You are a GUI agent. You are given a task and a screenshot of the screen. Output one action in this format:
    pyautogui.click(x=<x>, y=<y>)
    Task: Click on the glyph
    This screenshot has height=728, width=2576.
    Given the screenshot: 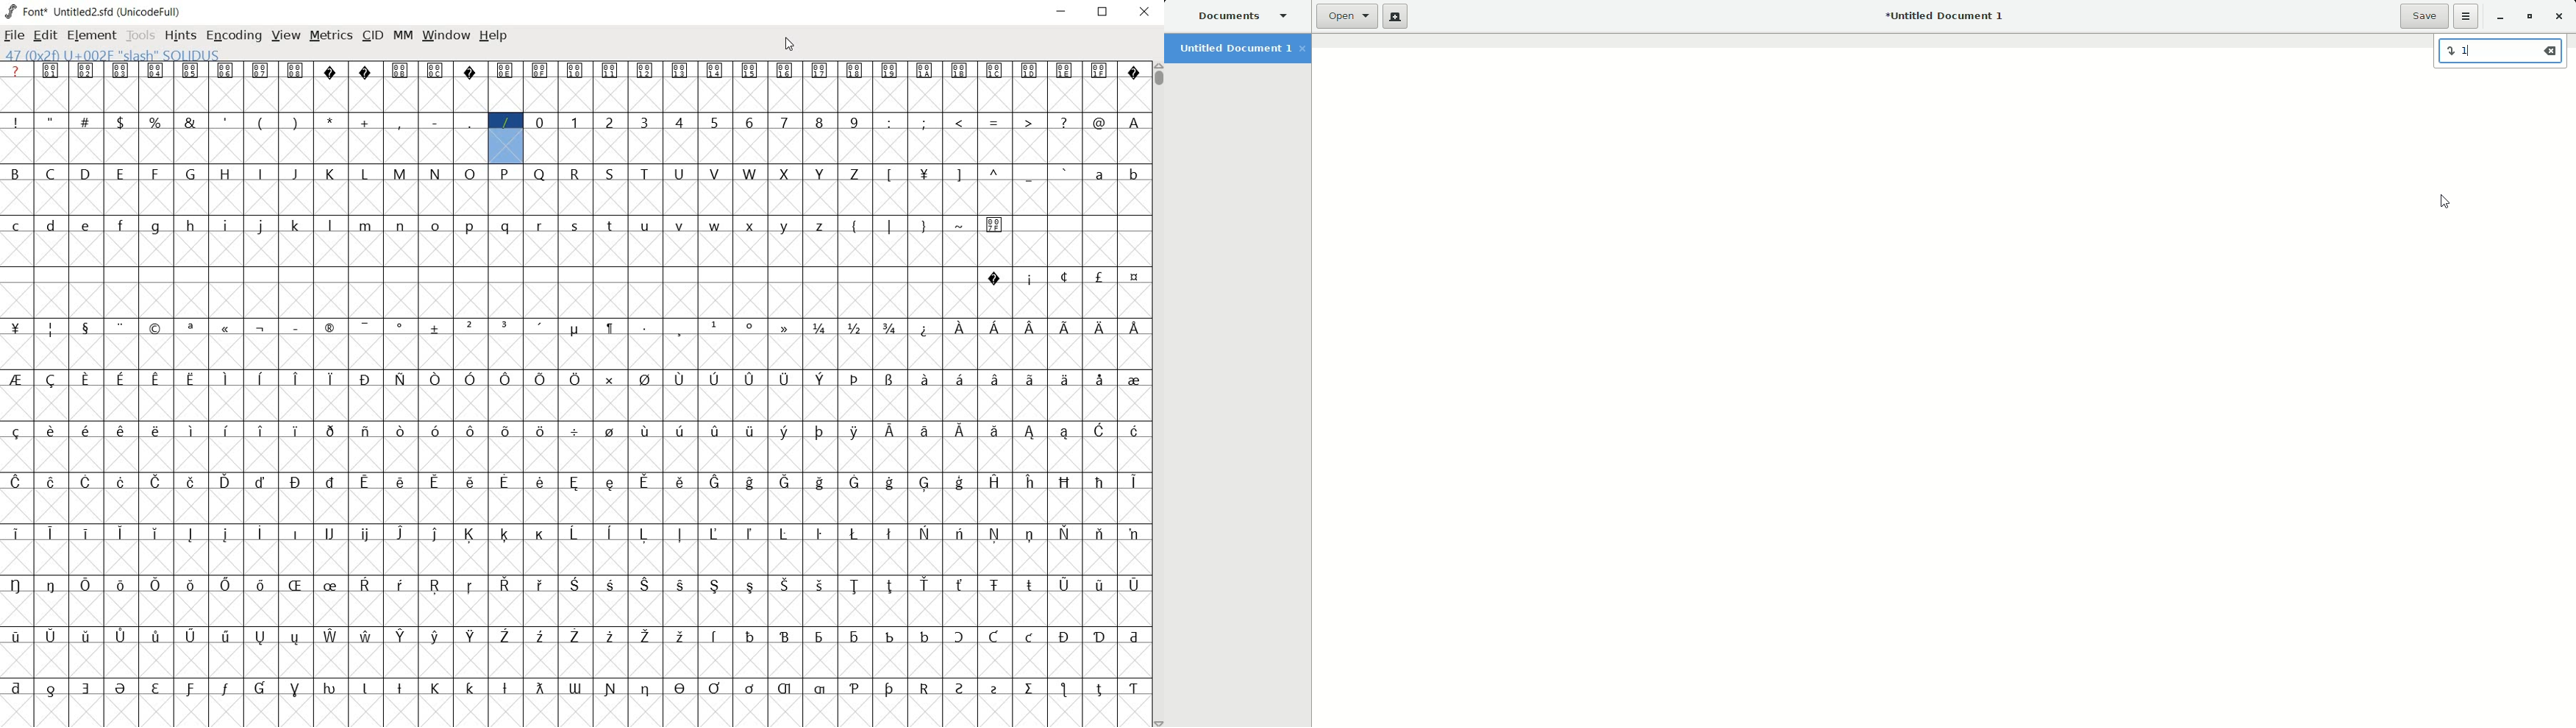 What is the action you would take?
    pyautogui.click(x=714, y=533)
    